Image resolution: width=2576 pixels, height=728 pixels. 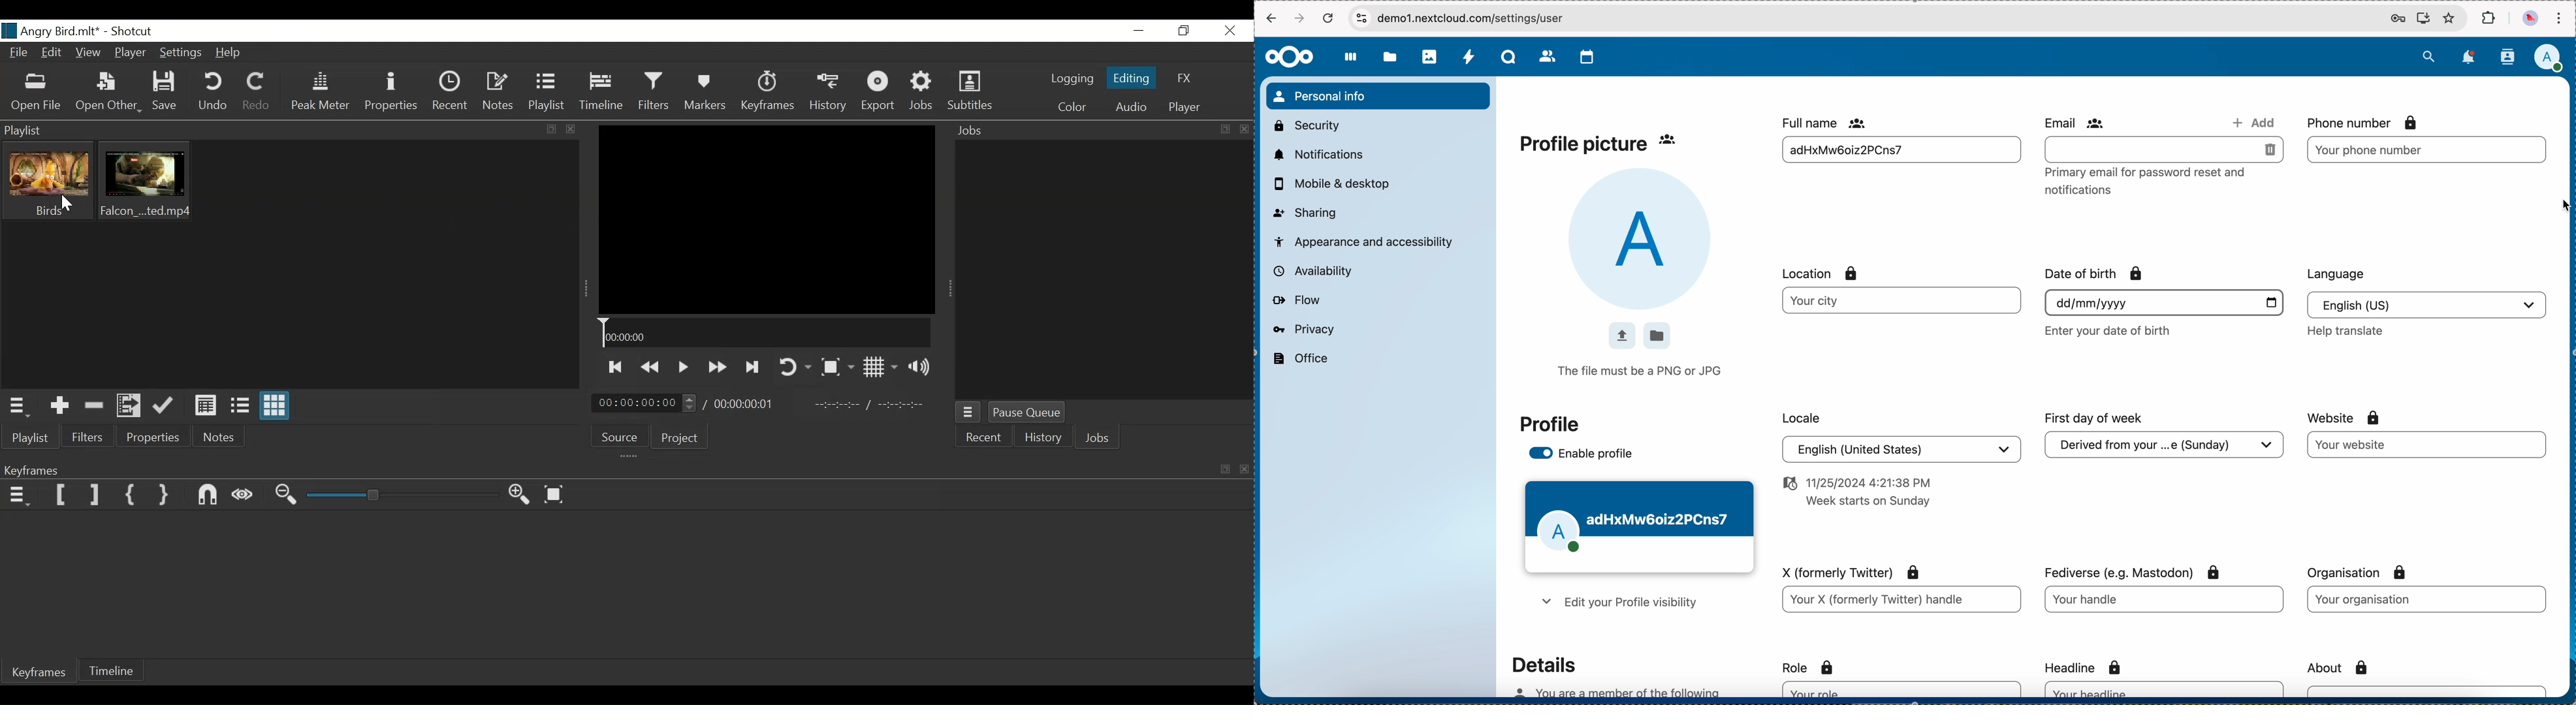 I want to click on In point, so click(x=869, y=405).